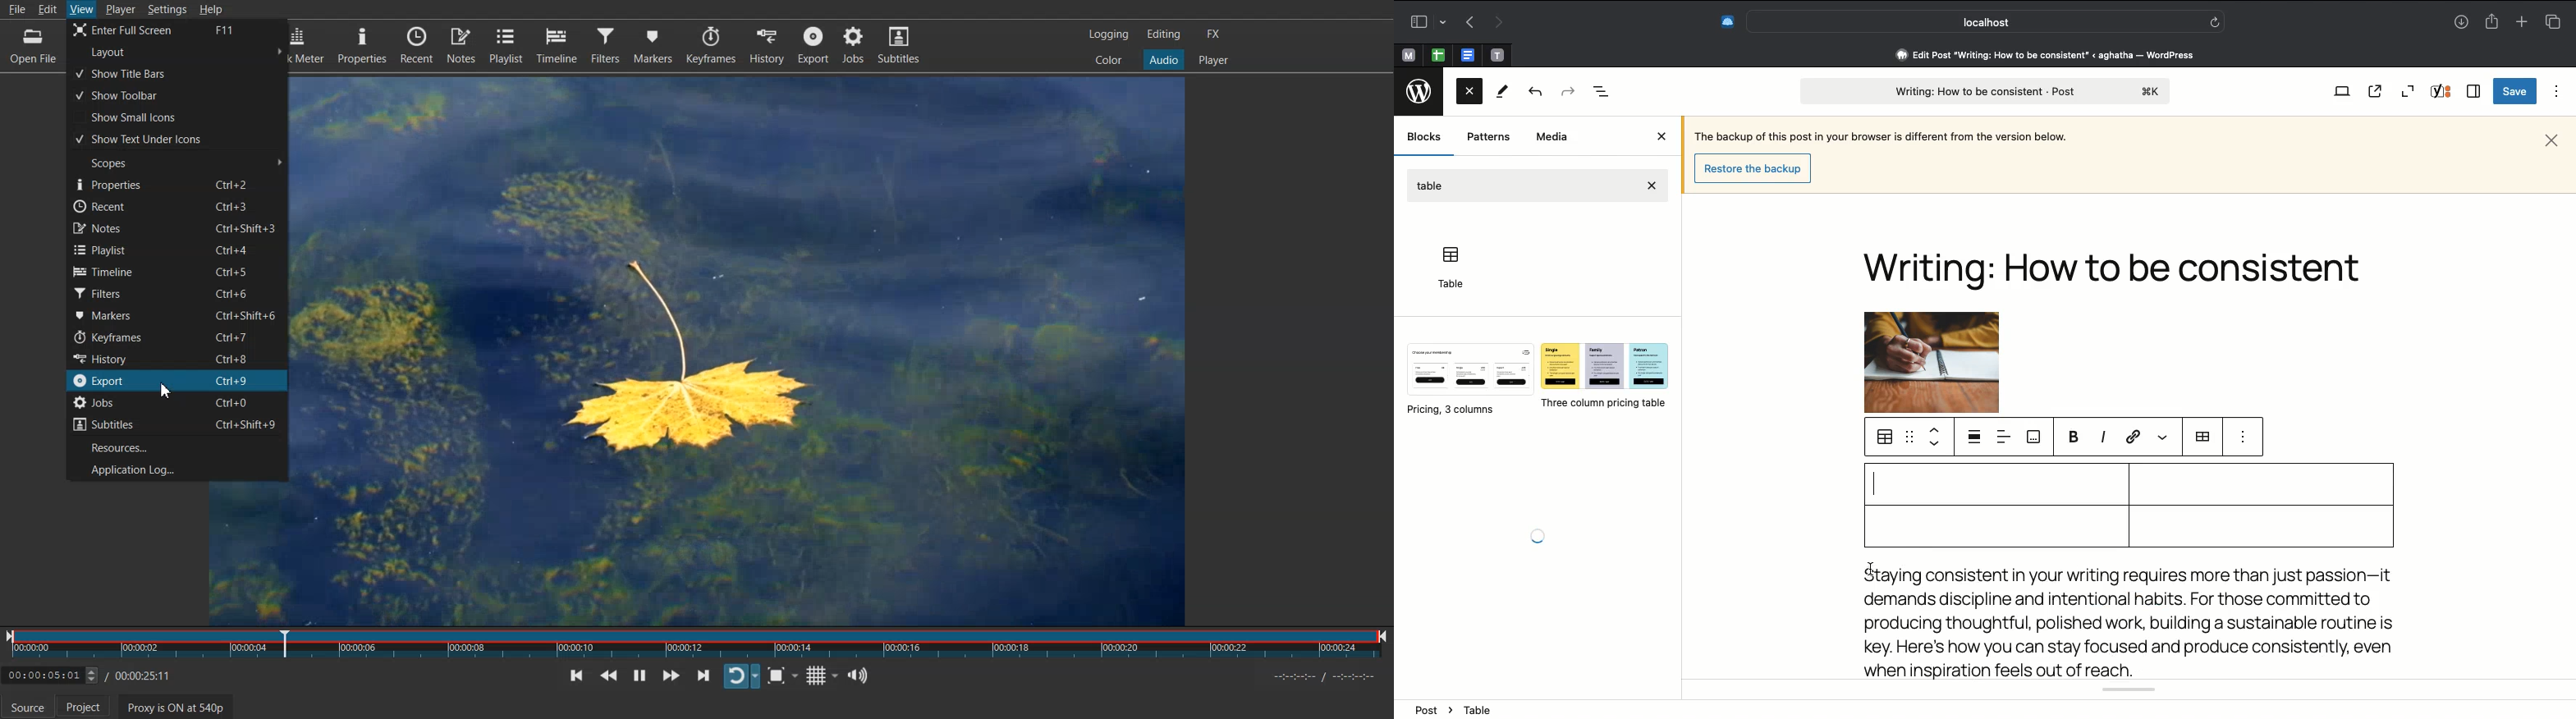 Image resolution: width=2576 pixels, height=728 pixels. Describe the element at coordinates (1653, 184) in the screenshot. I see `close` at that location.